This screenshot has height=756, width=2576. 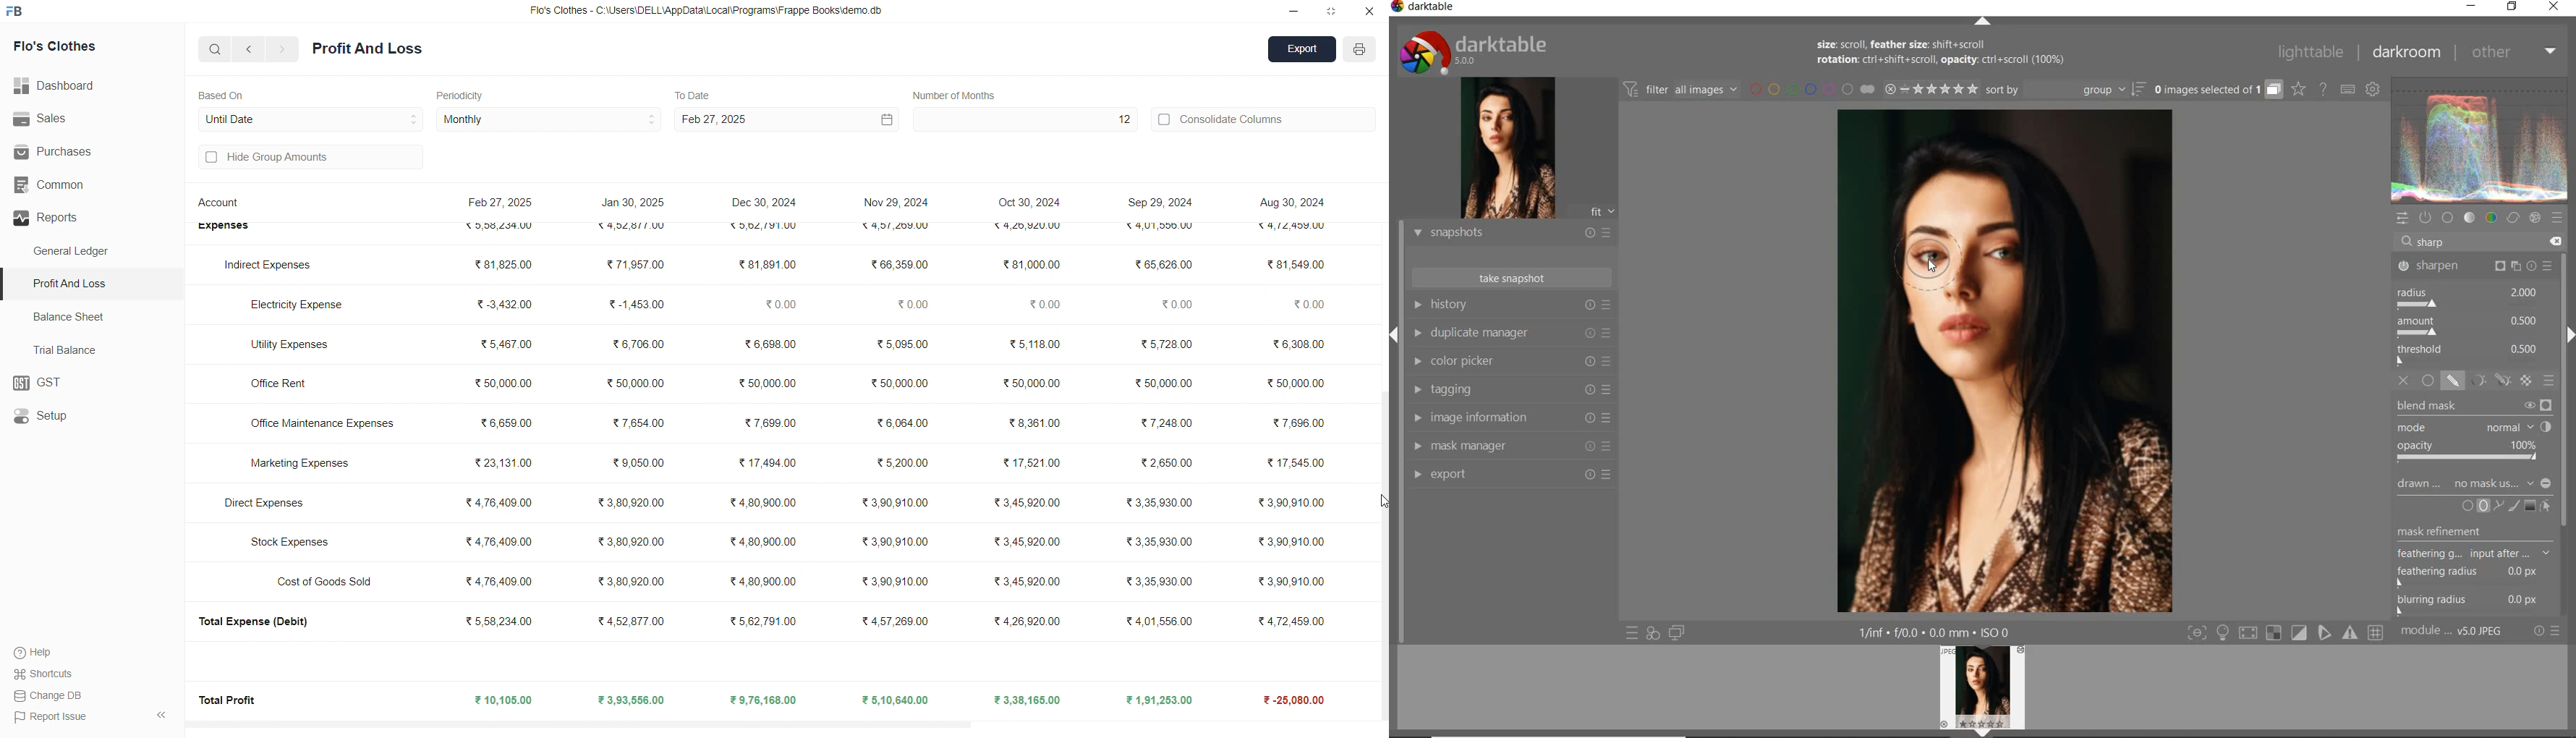 What do you see at coordinates (1510, 279) in the screenshot?
I see `take snapshot` at bounding box center [1510, 279].